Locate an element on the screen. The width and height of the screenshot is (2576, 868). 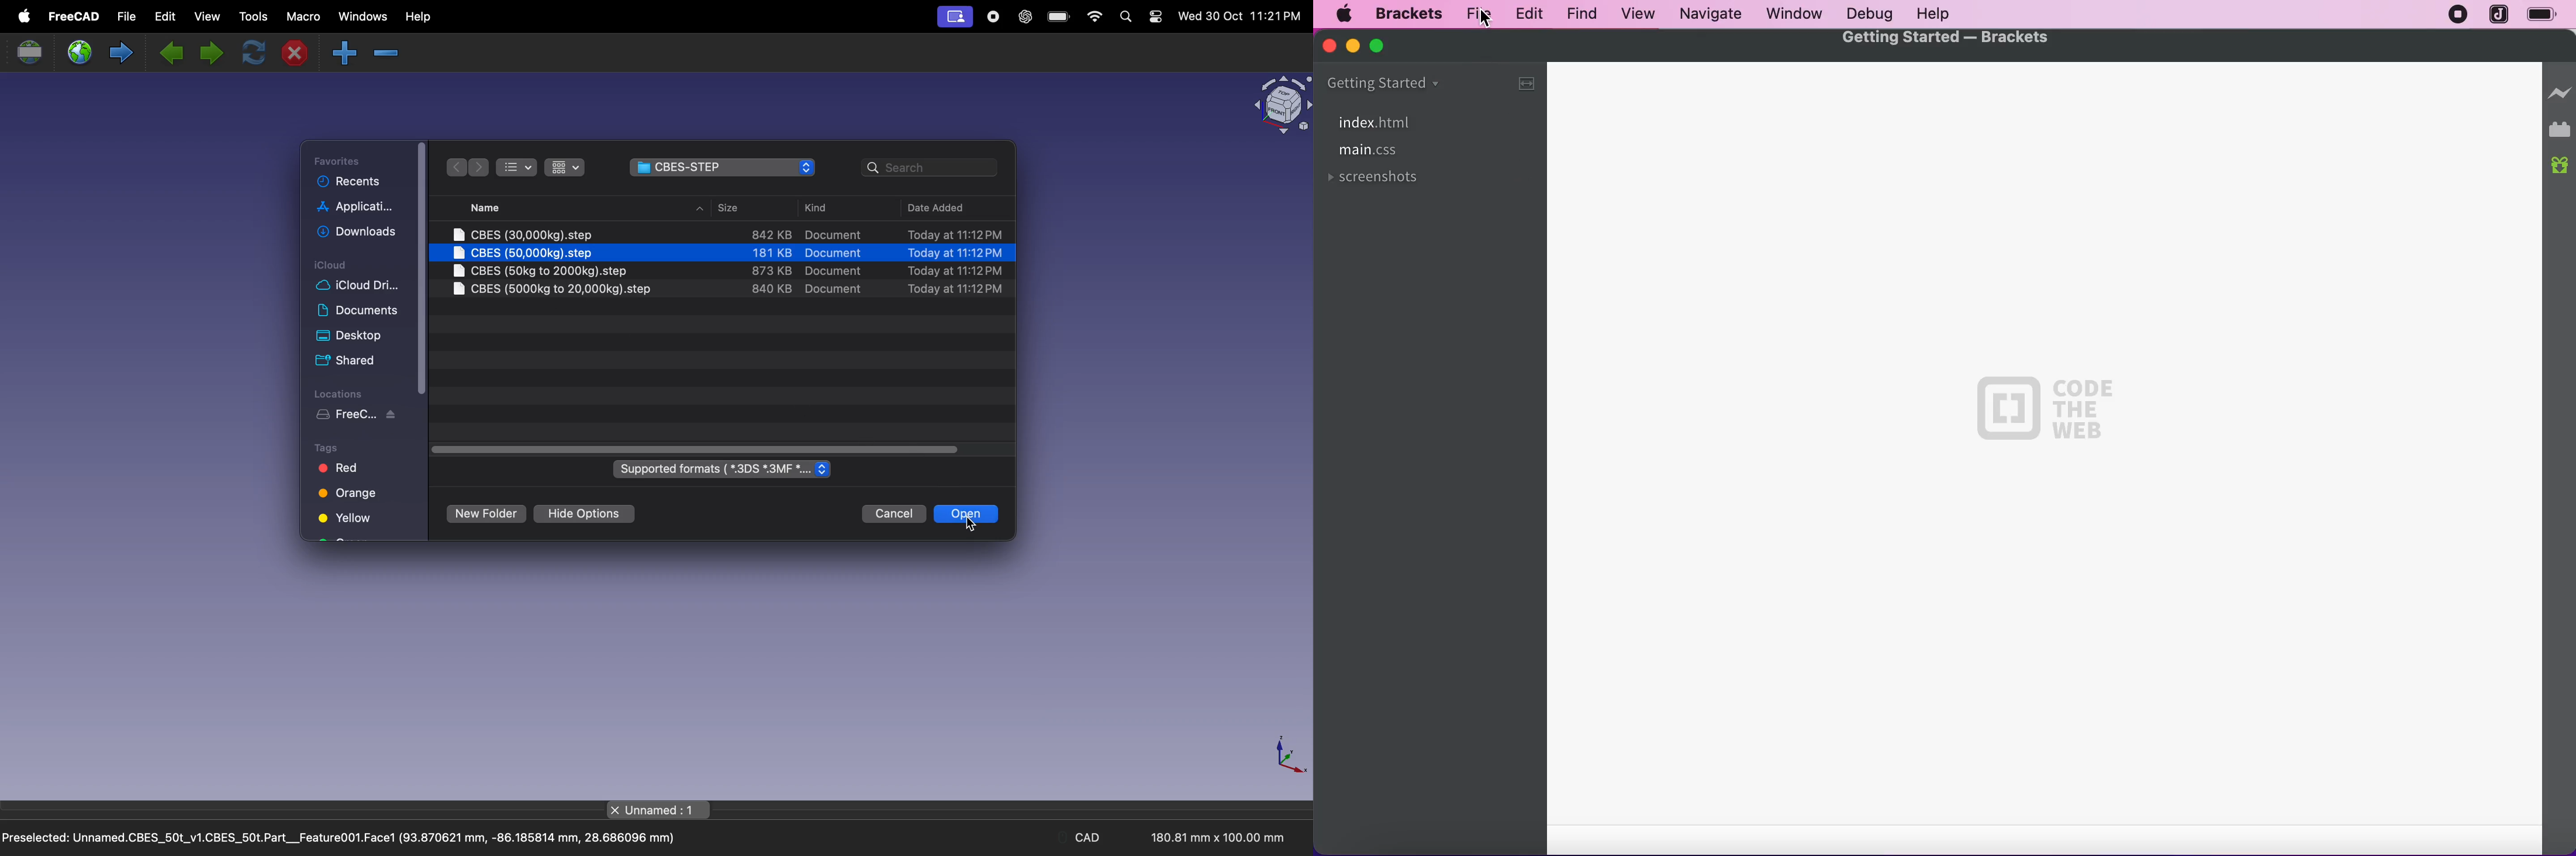
free cad is located at coordinates (73, 17).